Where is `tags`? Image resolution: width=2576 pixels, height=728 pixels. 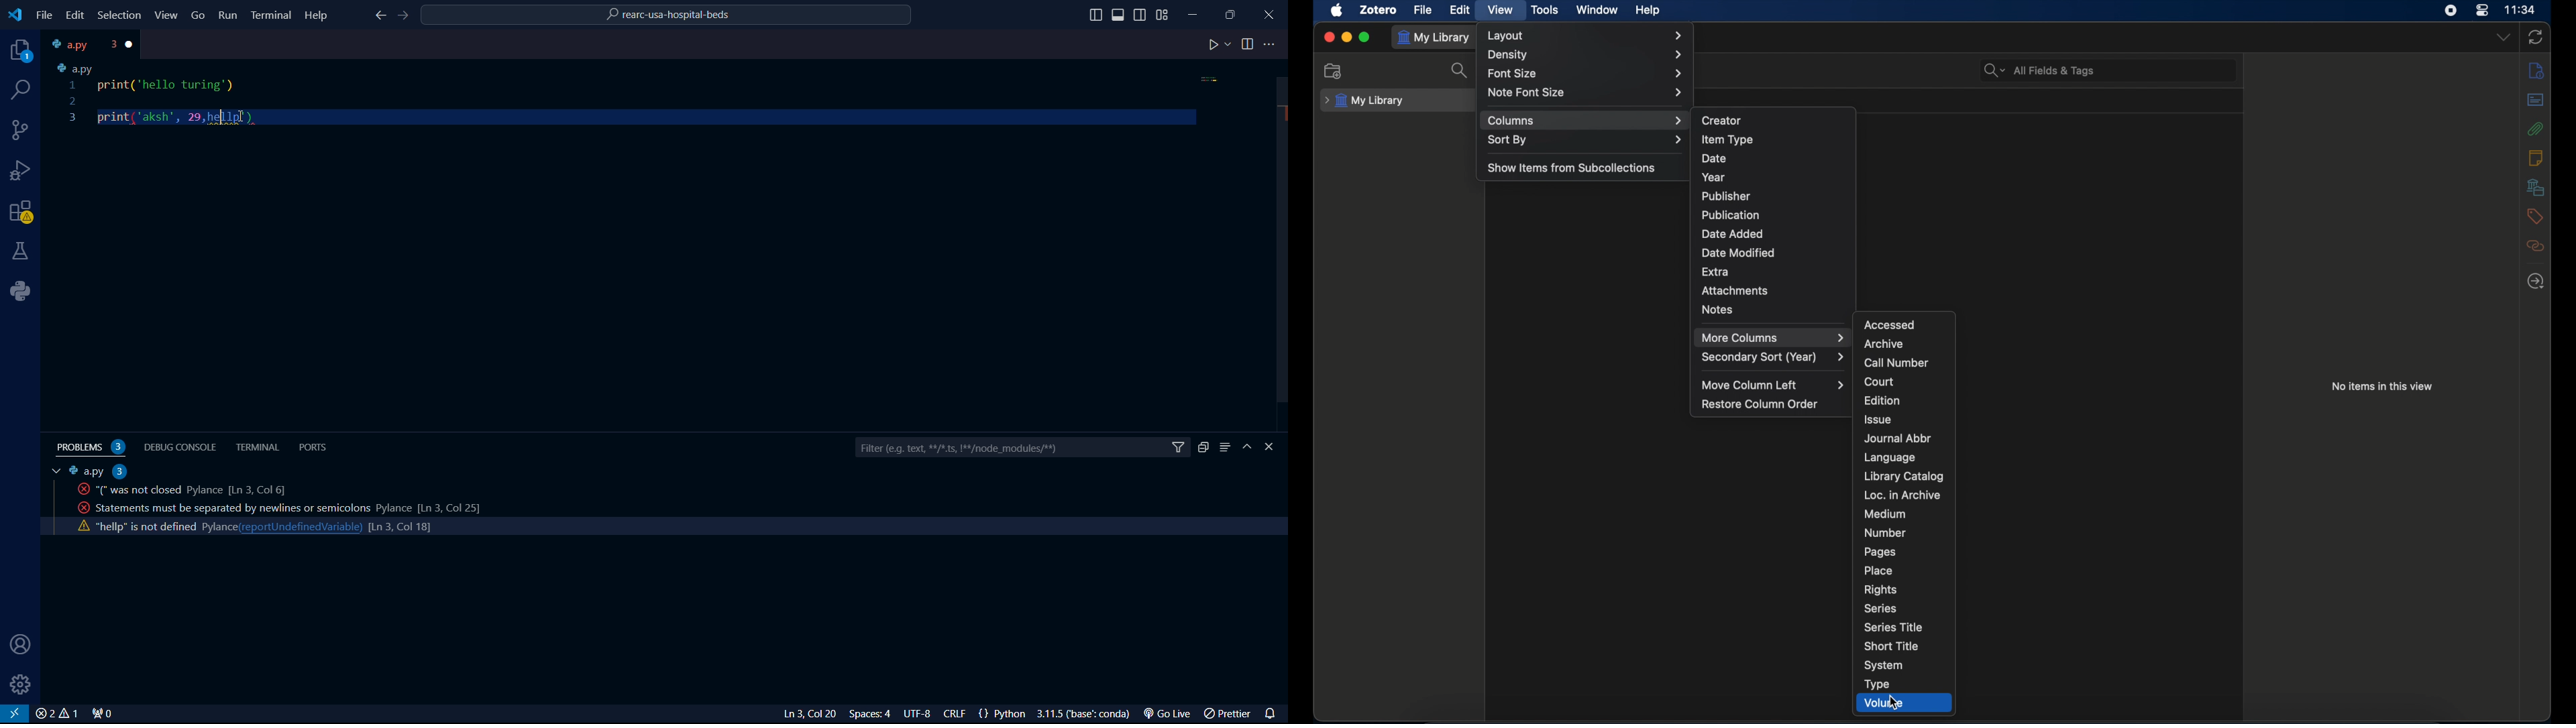
tags is located at coordinates (2535, 217).